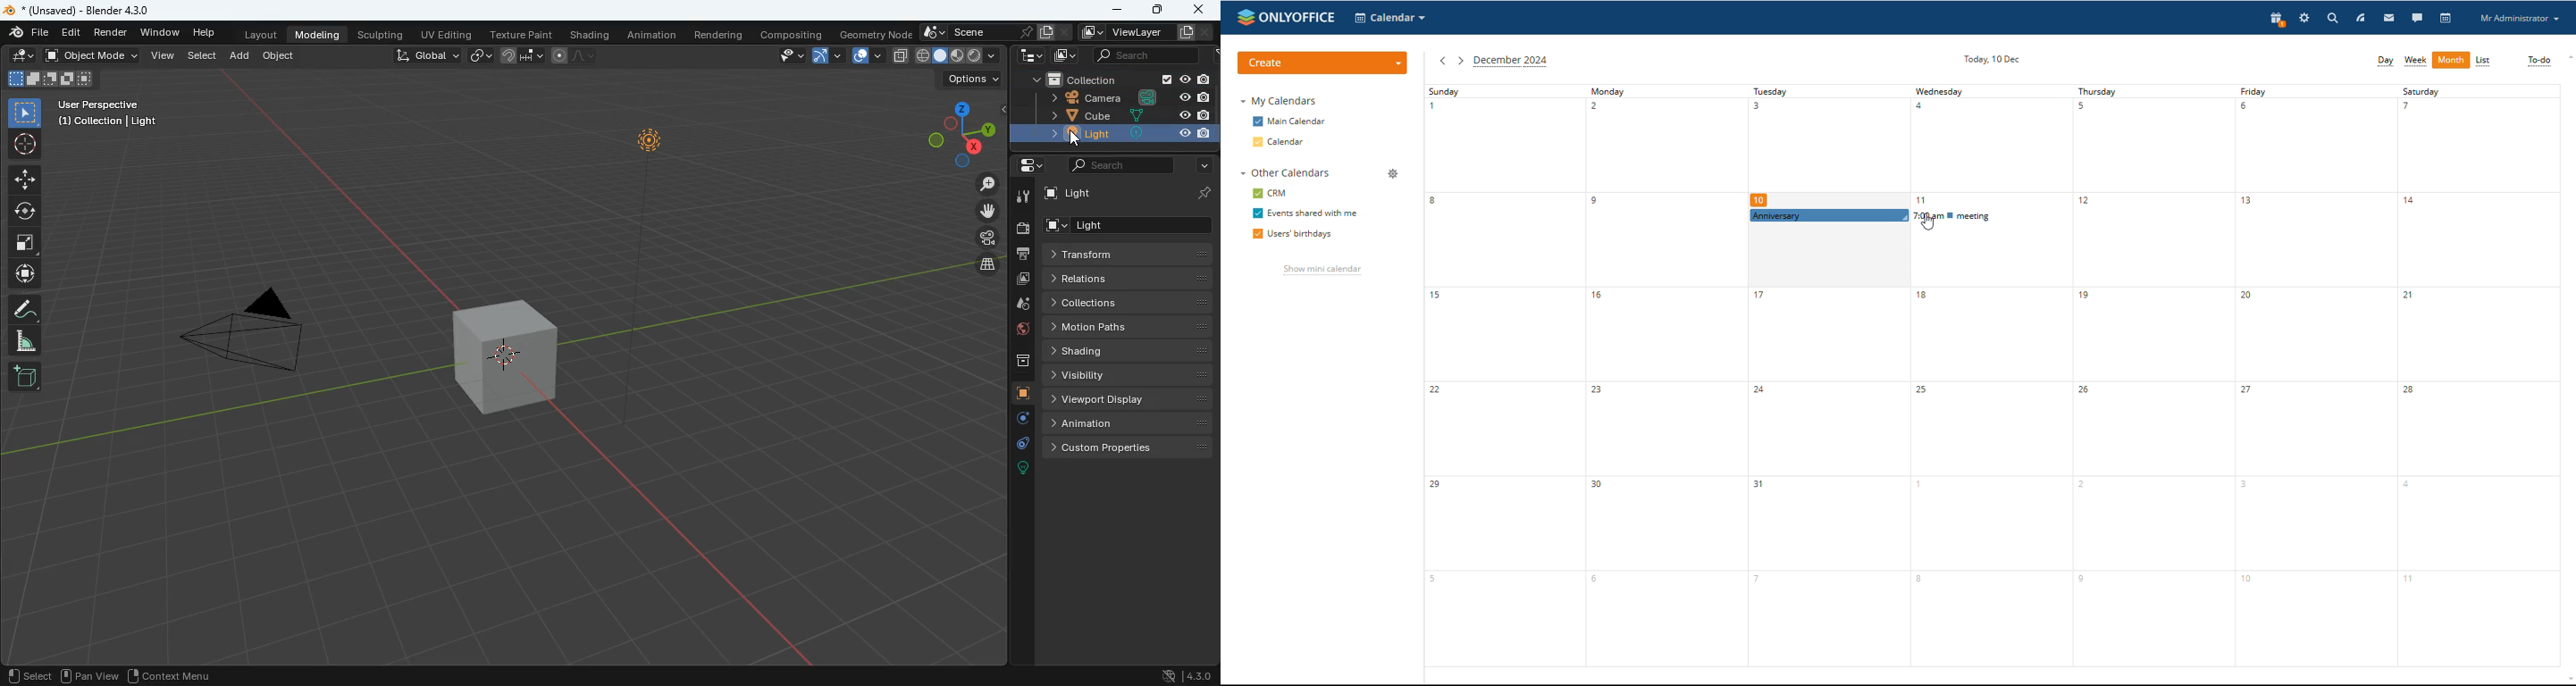  What do you see at coordinates (1022, 230) in the screenshot?
I see `camera` at bounding box center [1022, 230].